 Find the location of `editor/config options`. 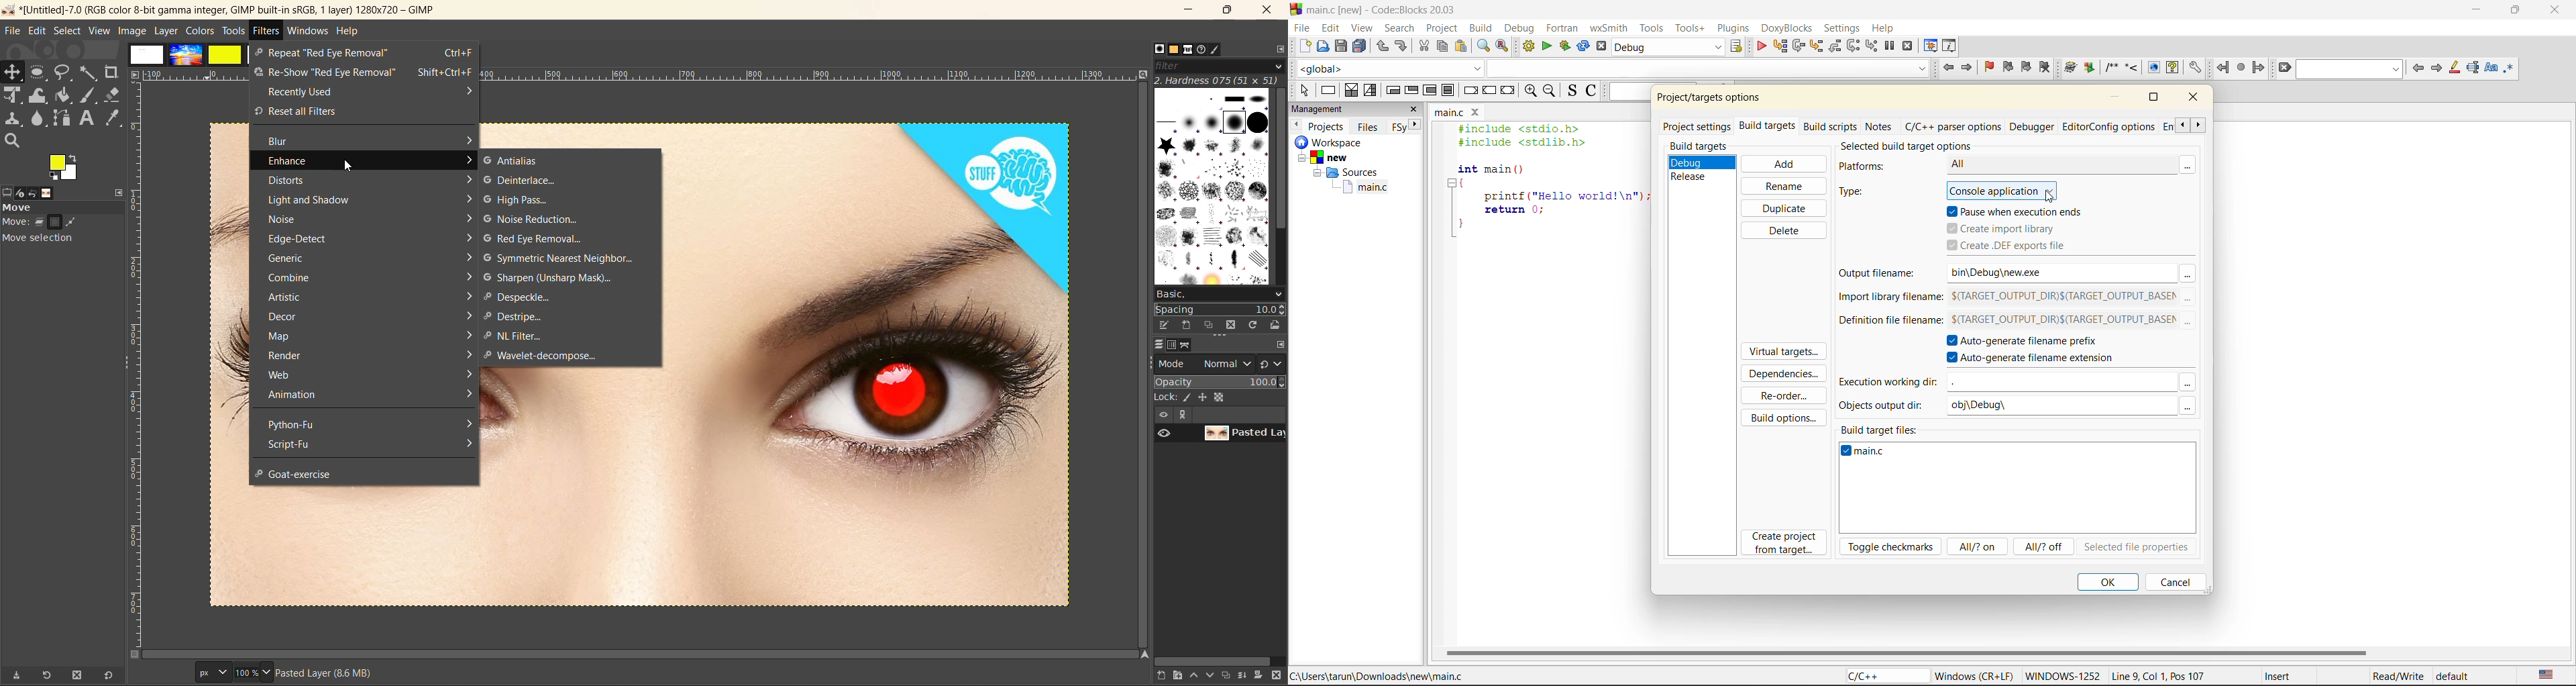

editor/config options is located at coordinates (2116, 128).